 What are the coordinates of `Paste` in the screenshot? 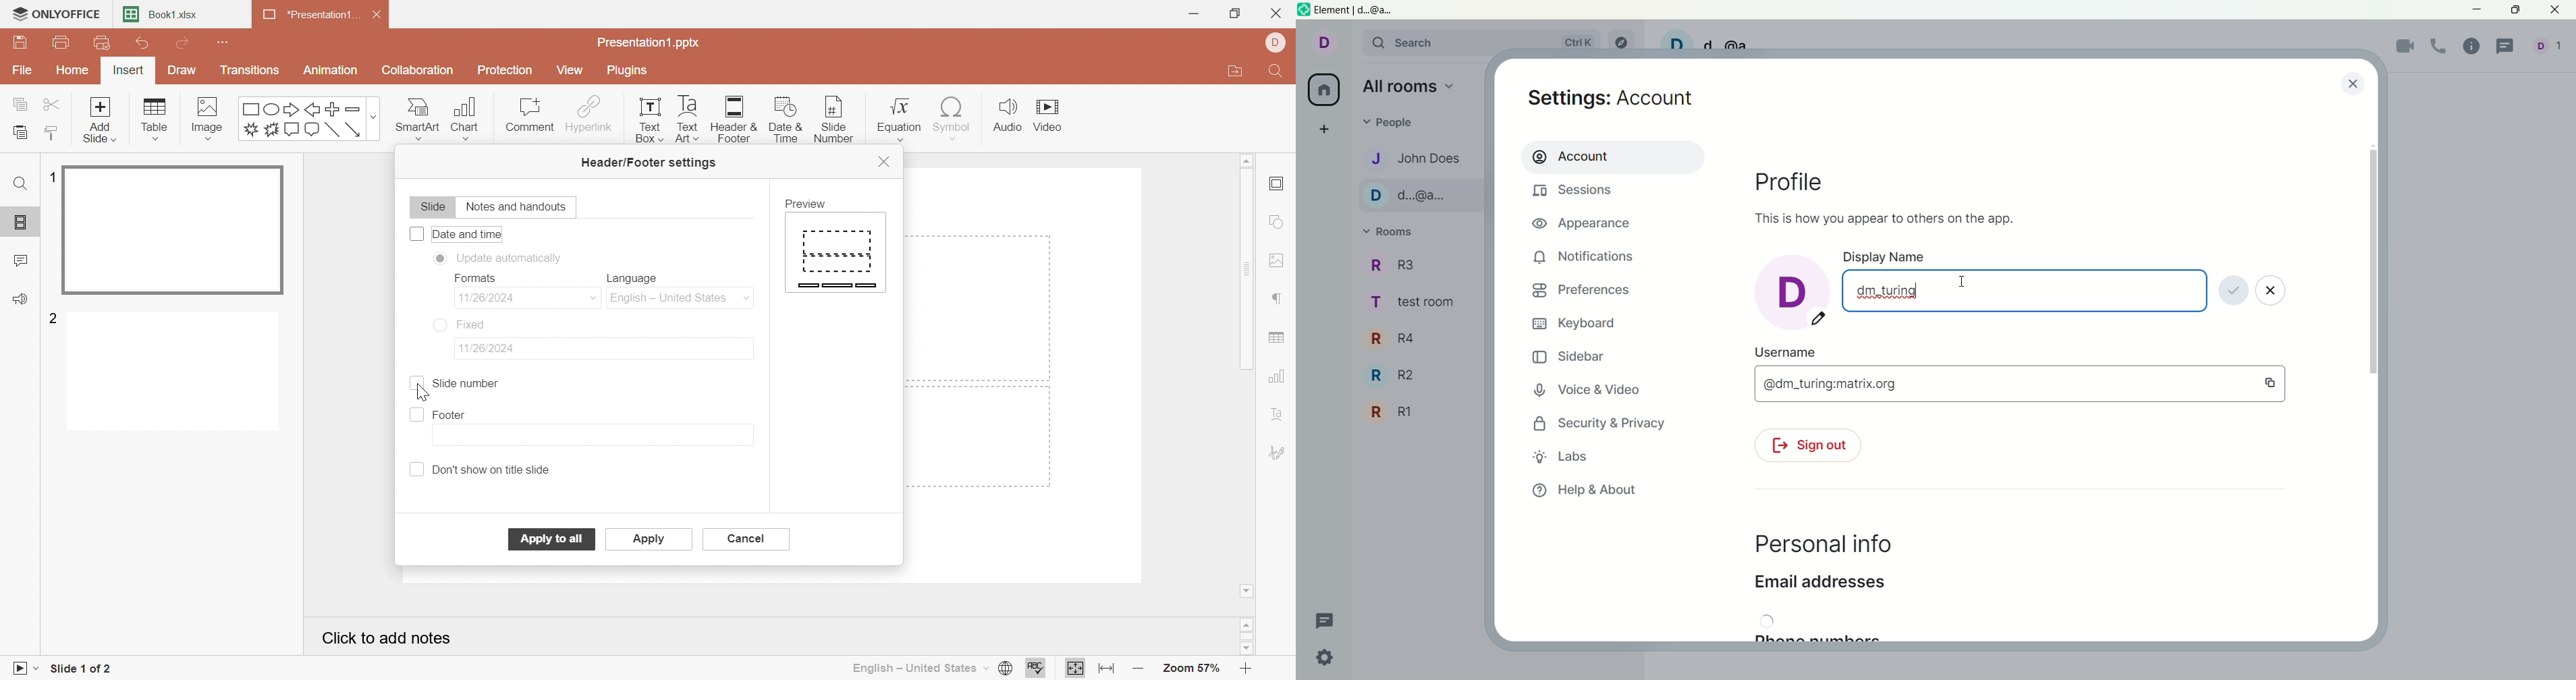 It's located at (20, 133).